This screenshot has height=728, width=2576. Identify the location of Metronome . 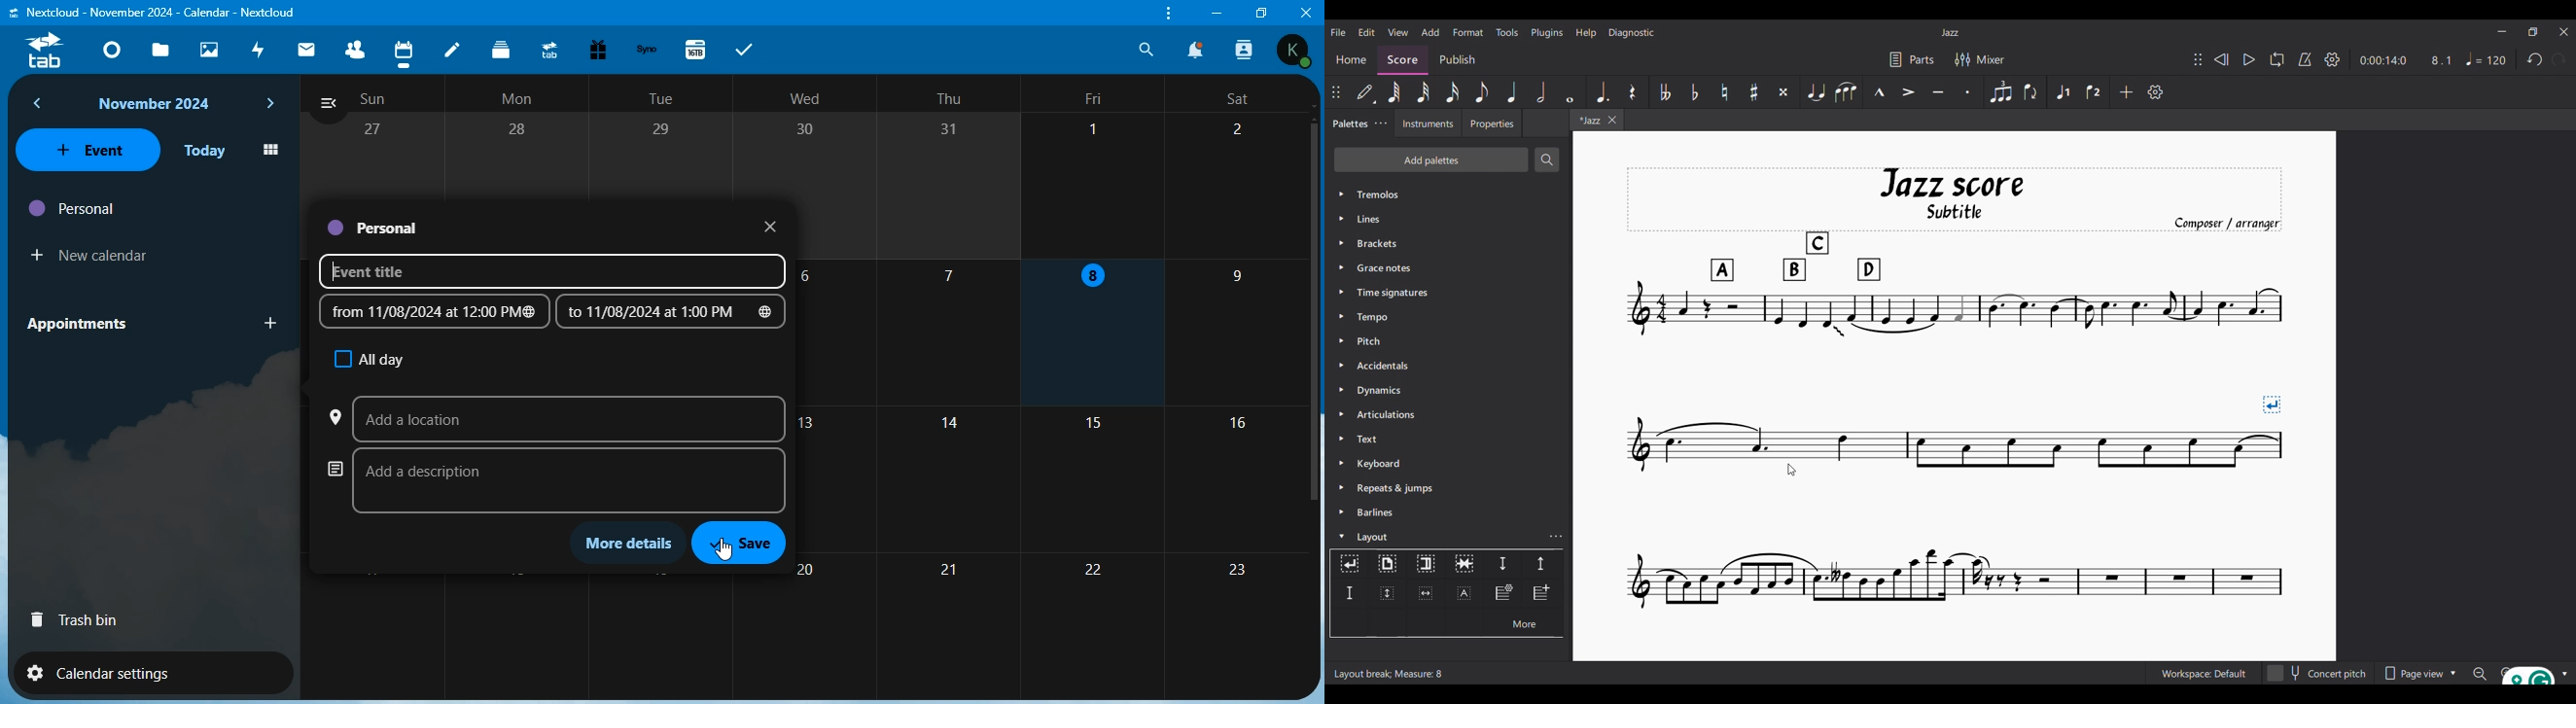
(2305, 59).